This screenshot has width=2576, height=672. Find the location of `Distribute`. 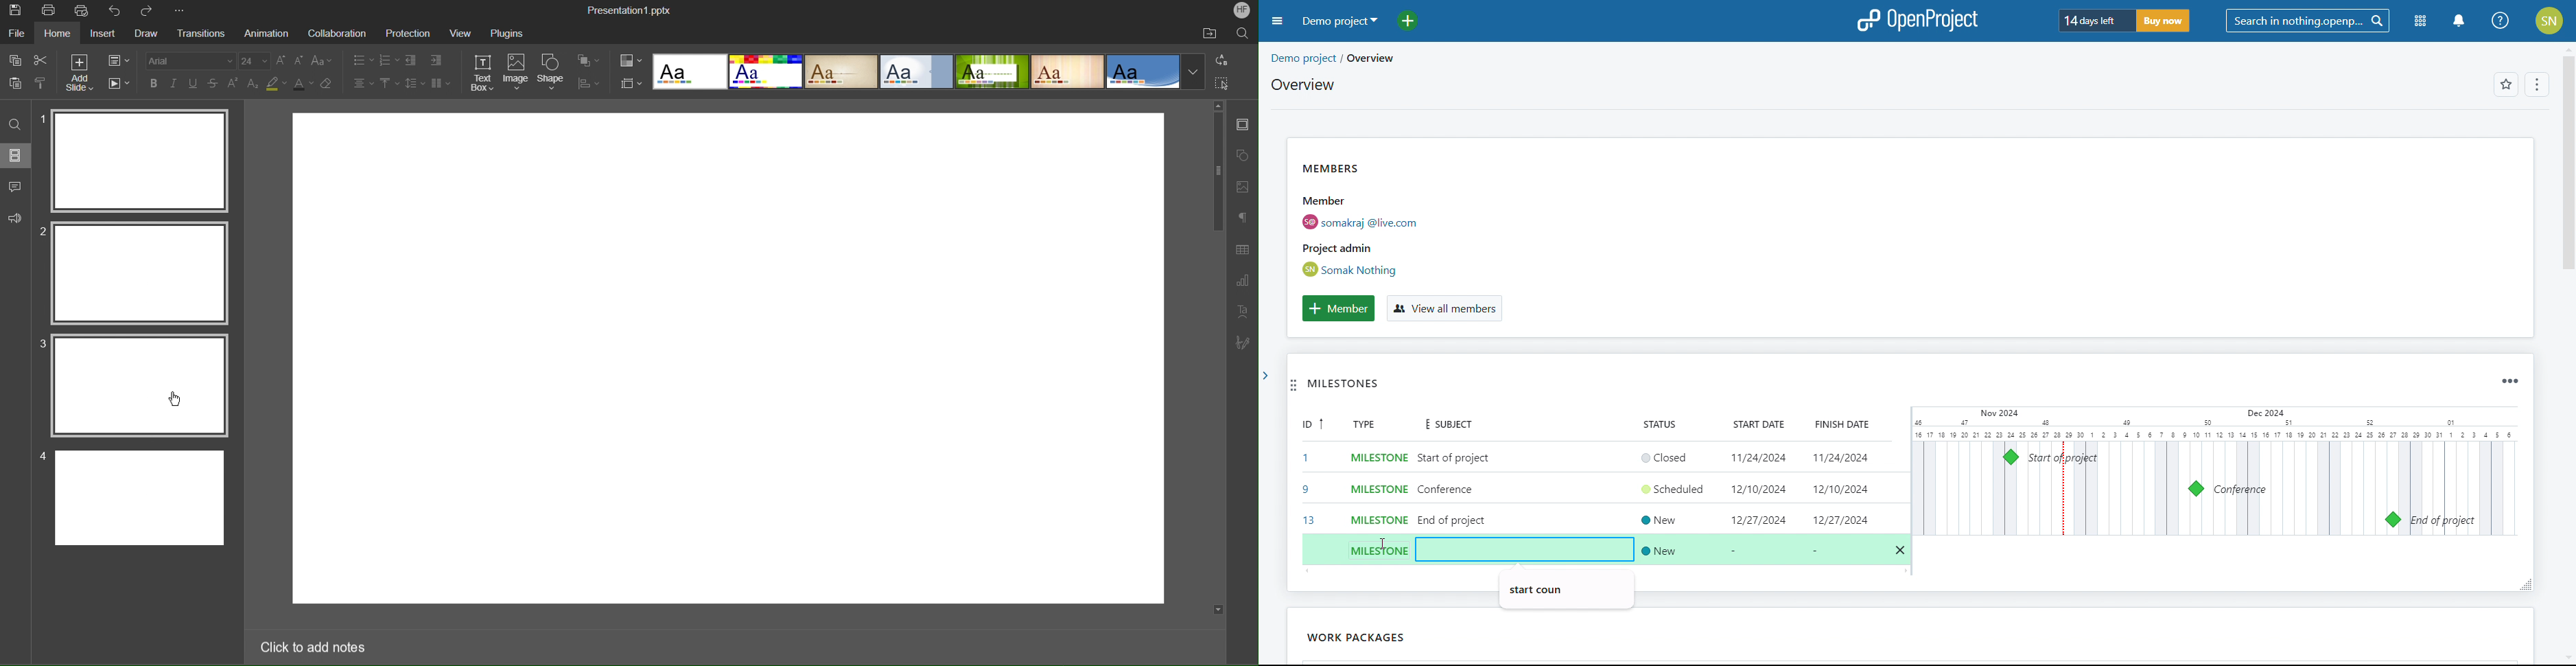

Distribute is located at coordinates (588, 82).